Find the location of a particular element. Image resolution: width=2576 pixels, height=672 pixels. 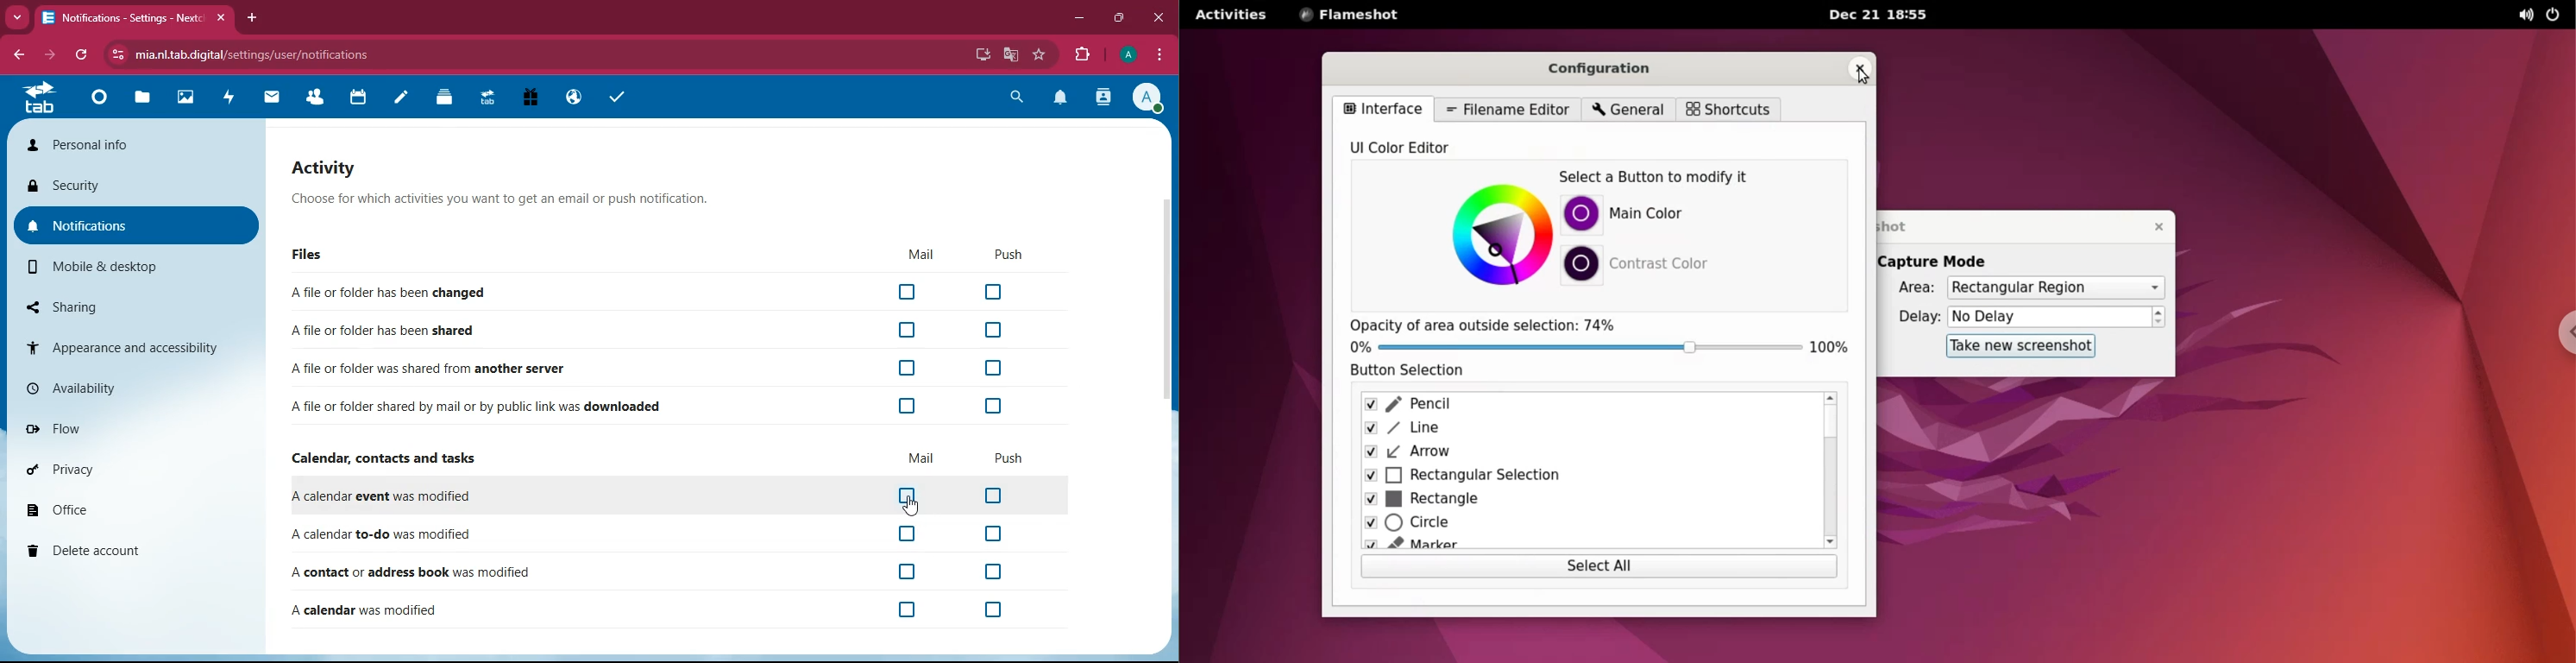

Free Trial is located at coordinates (529, 98).